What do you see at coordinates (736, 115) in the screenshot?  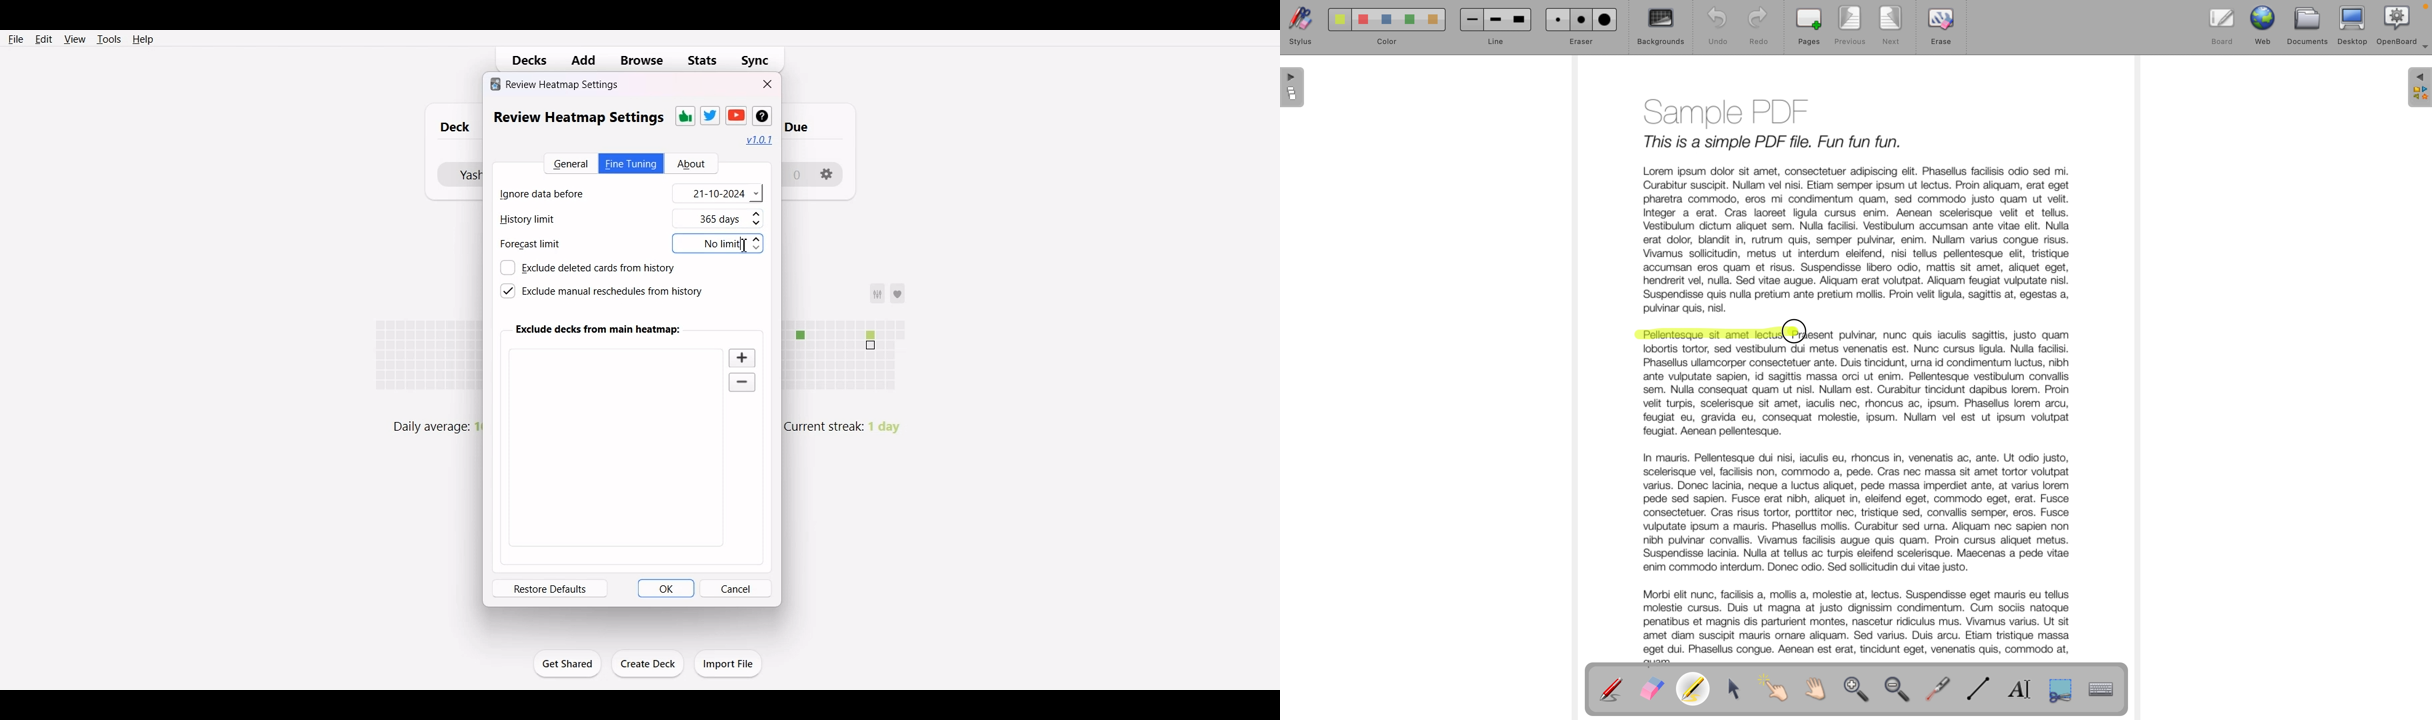 I see `Youtube` at bounding box center [736, 115].